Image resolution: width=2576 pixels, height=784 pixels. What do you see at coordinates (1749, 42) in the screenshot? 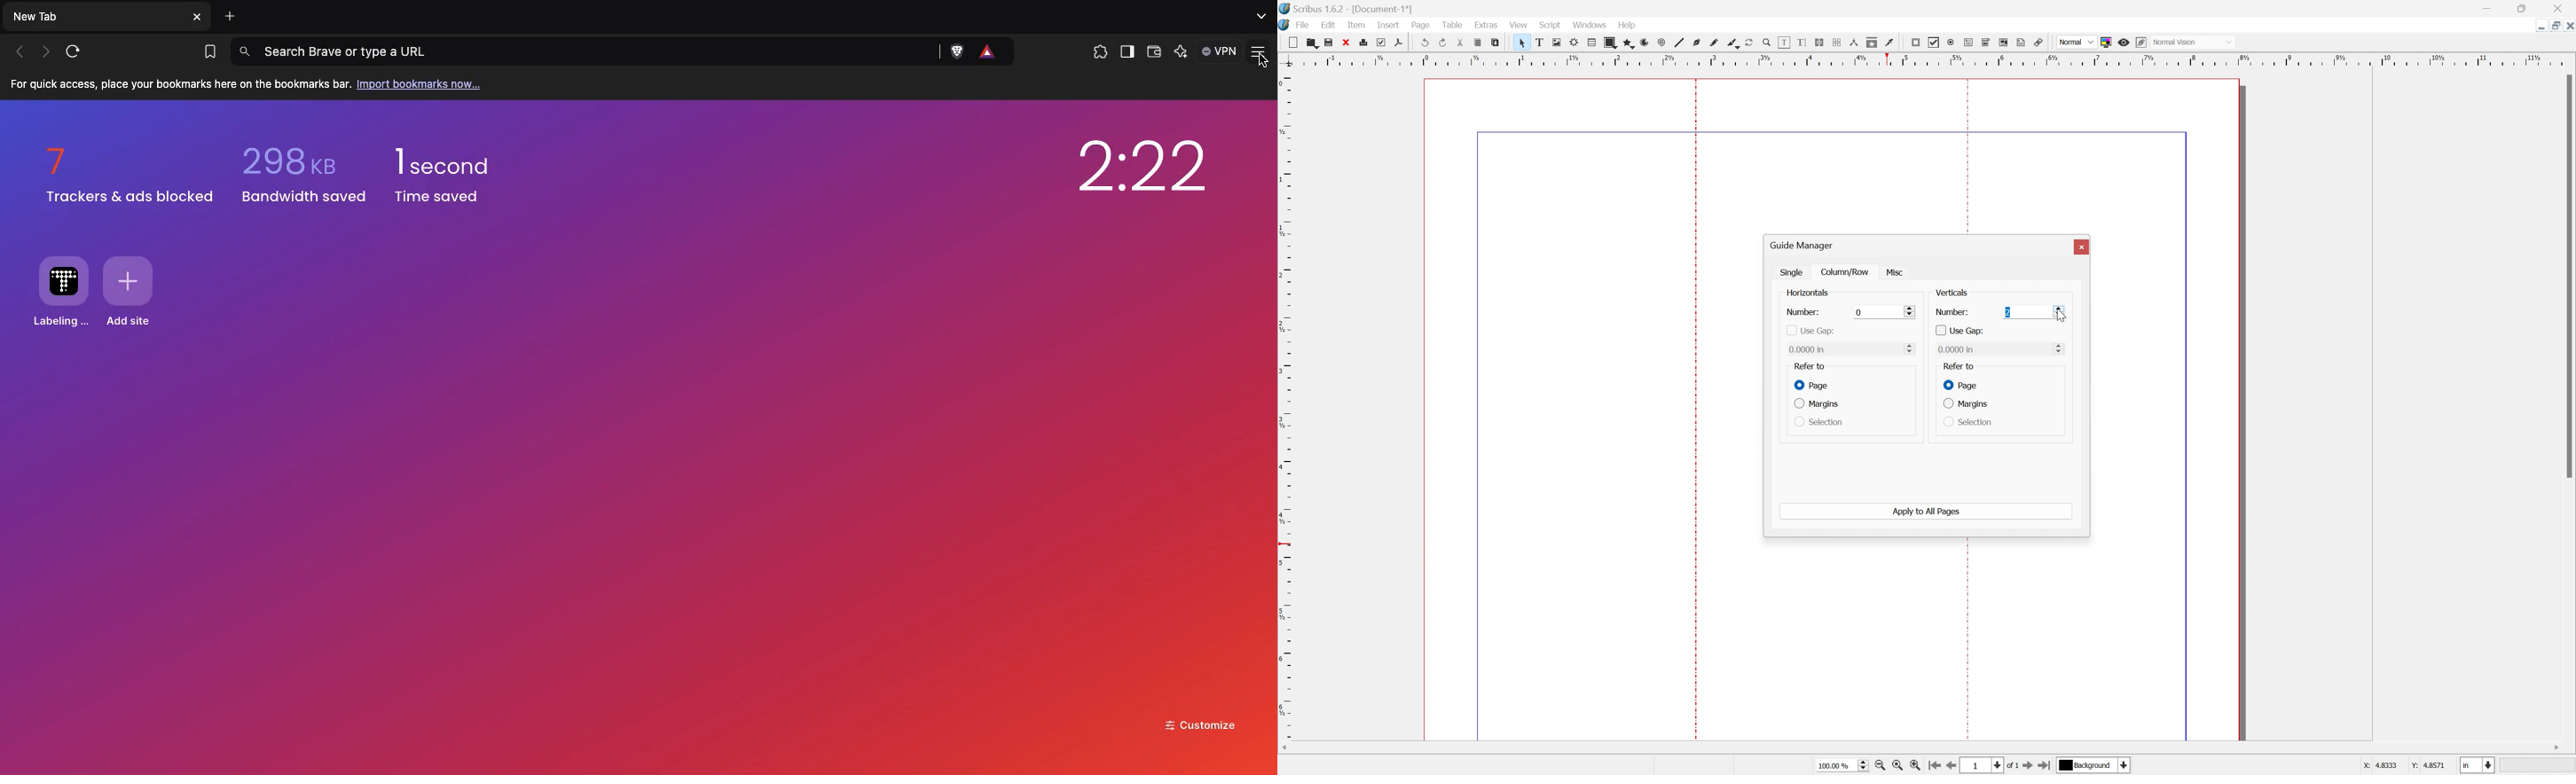
I see `rotate item` at bounding box center [1749, 42].